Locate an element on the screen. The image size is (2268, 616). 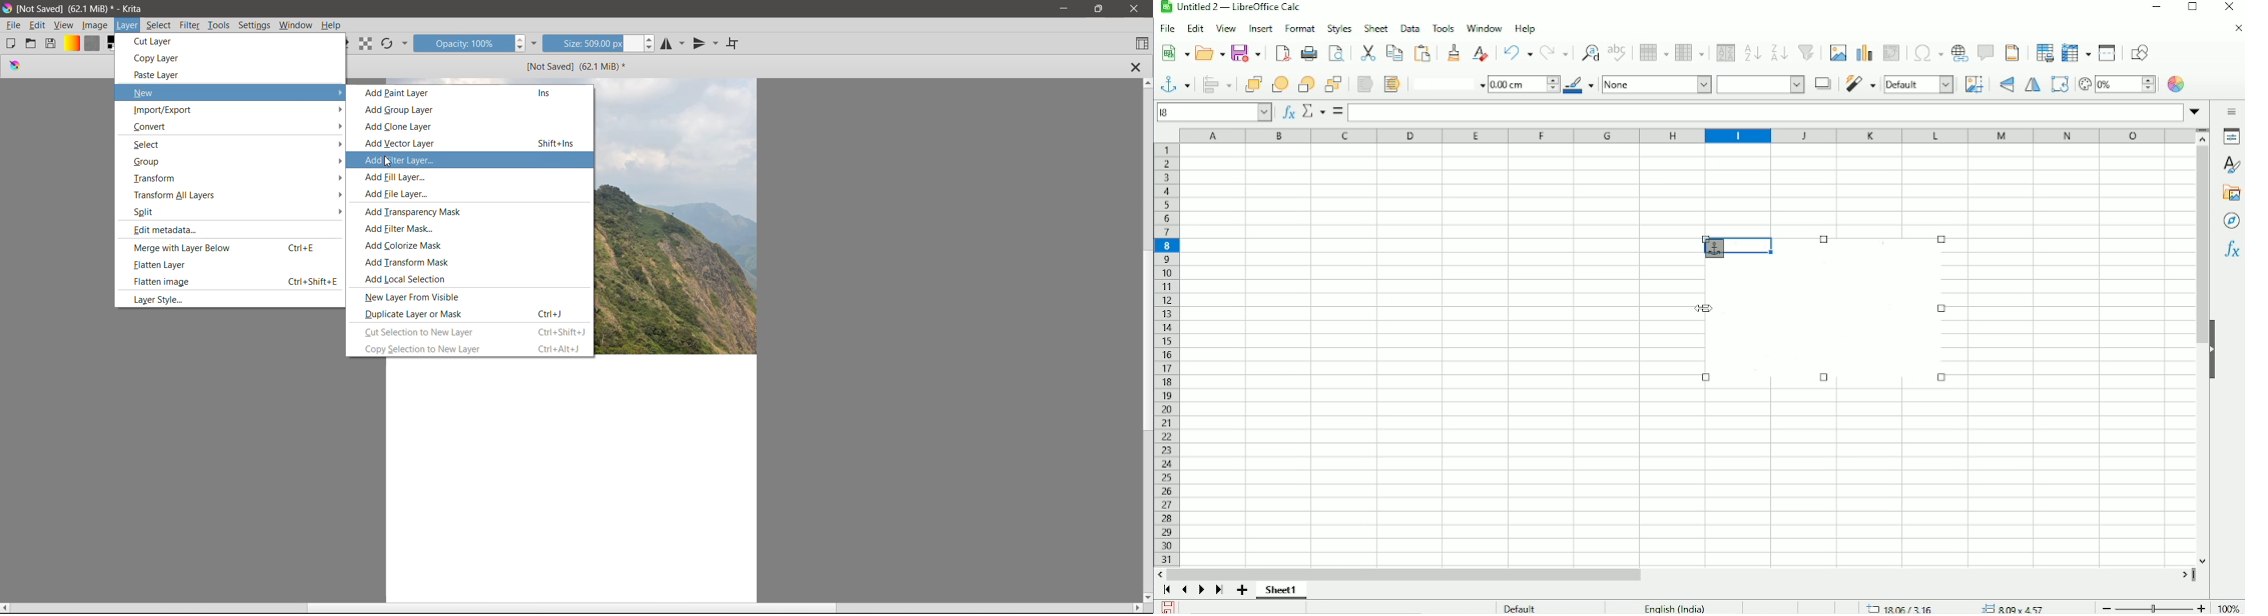
Insert is located at coordinates (1259, 29).